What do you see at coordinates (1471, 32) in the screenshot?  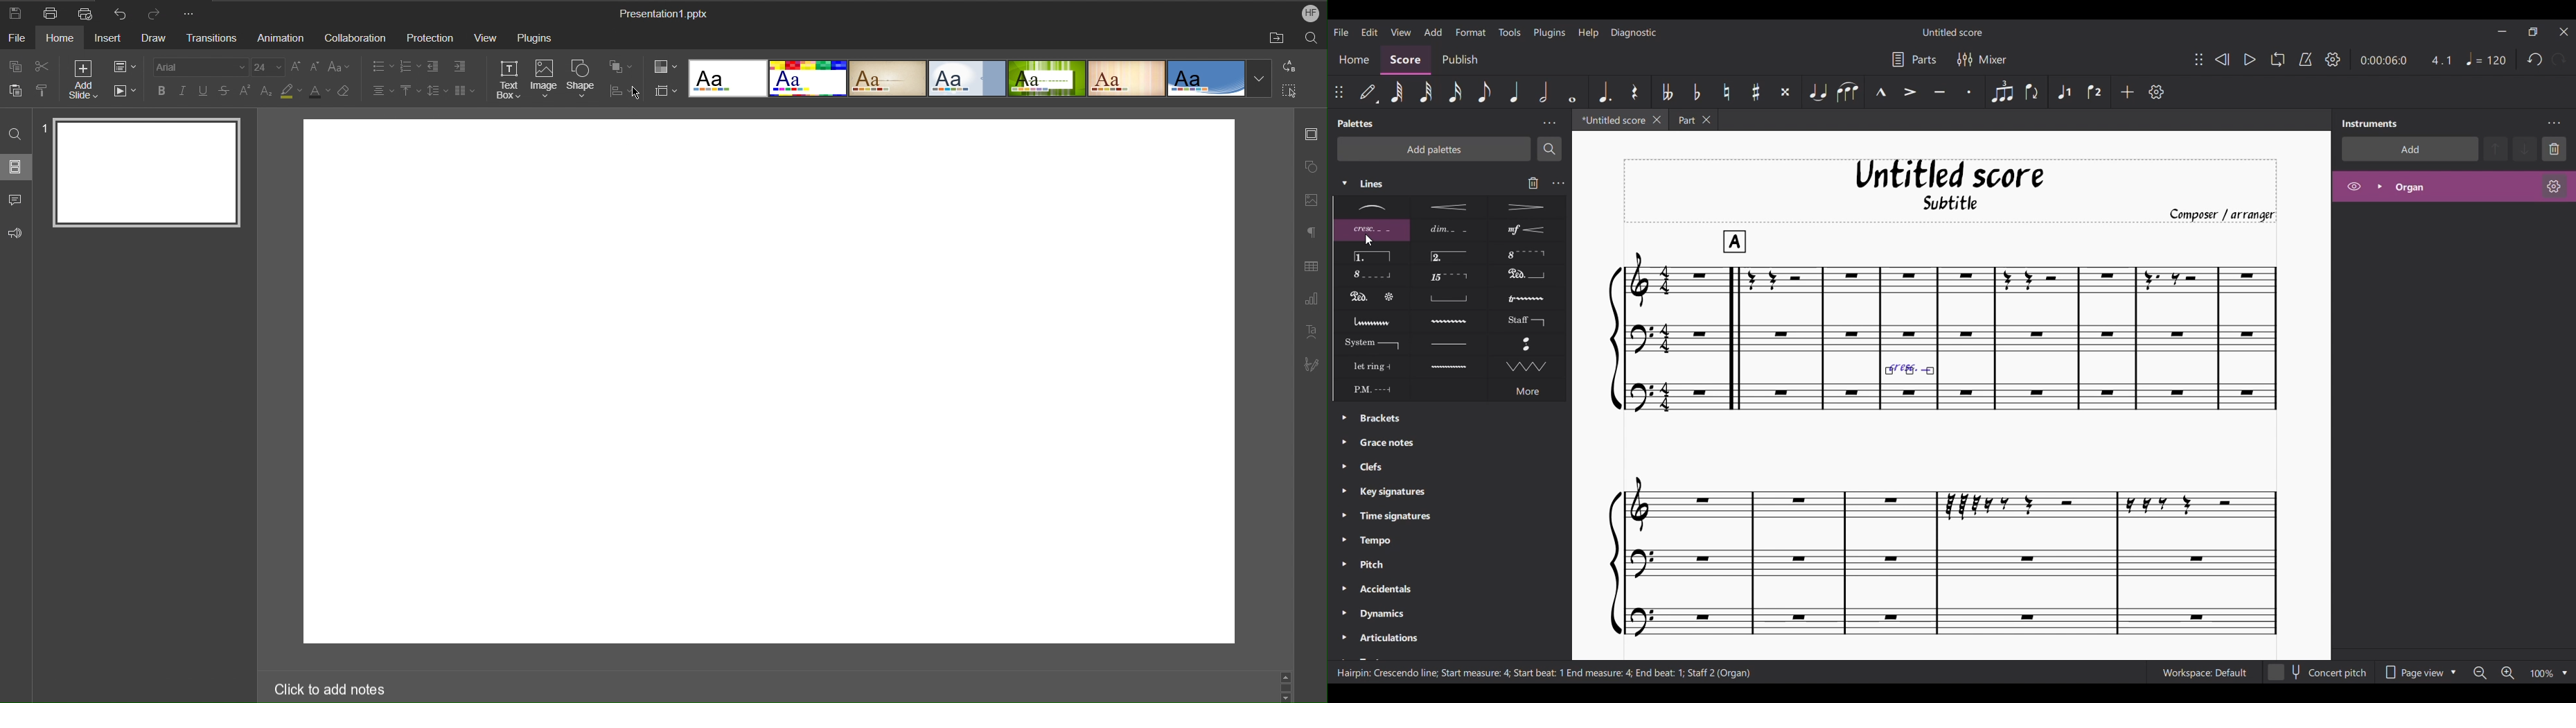 I see `Format menu` at bounding box center [1471, 32].